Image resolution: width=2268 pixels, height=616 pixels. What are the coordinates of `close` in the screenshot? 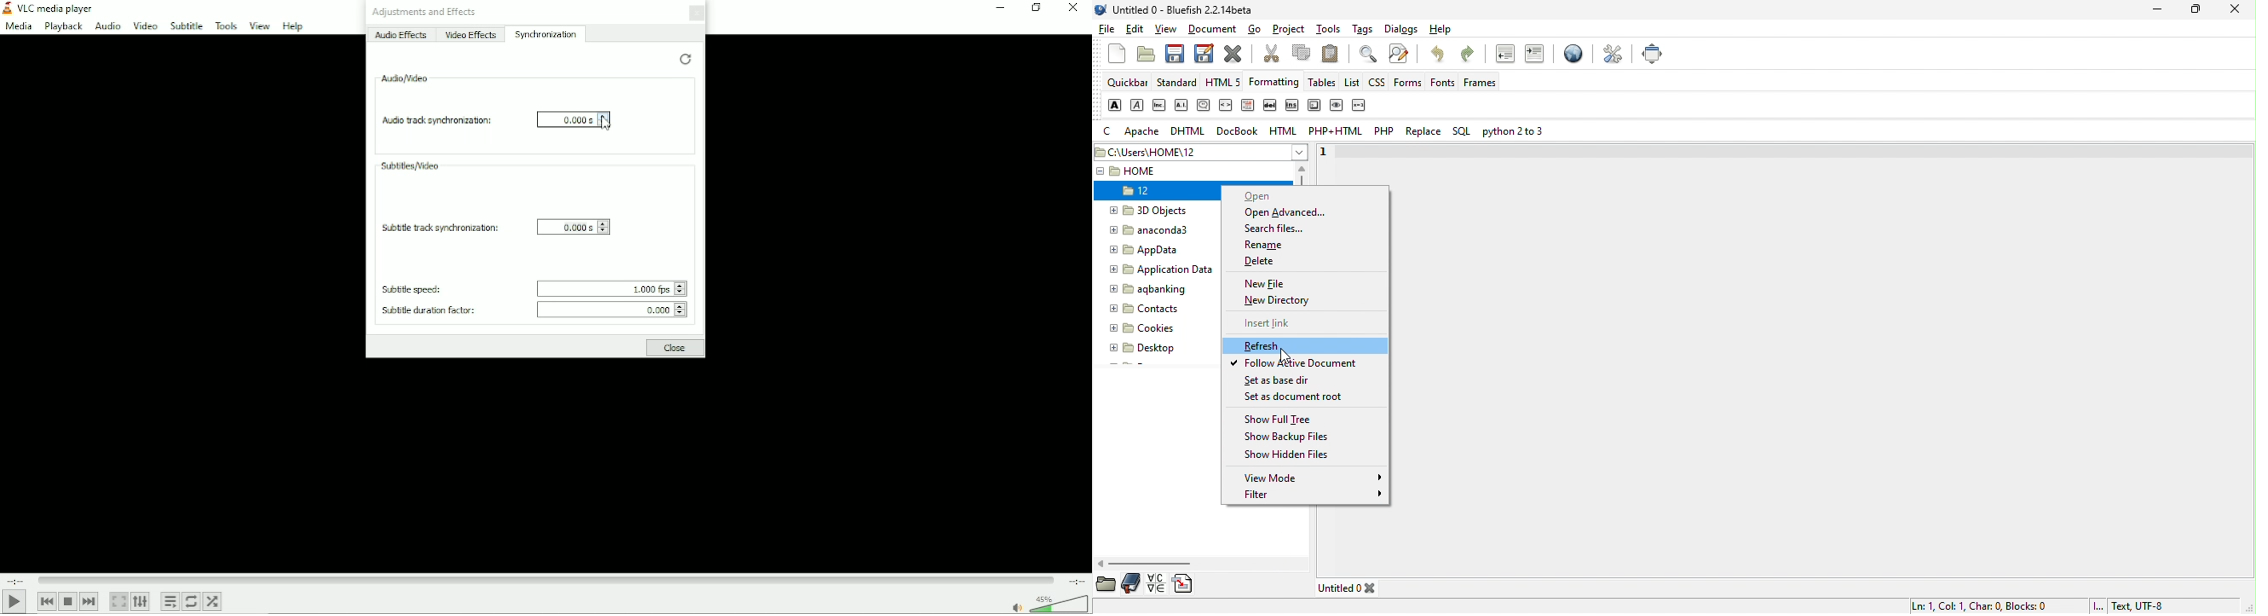 It's located at (2240, 10).